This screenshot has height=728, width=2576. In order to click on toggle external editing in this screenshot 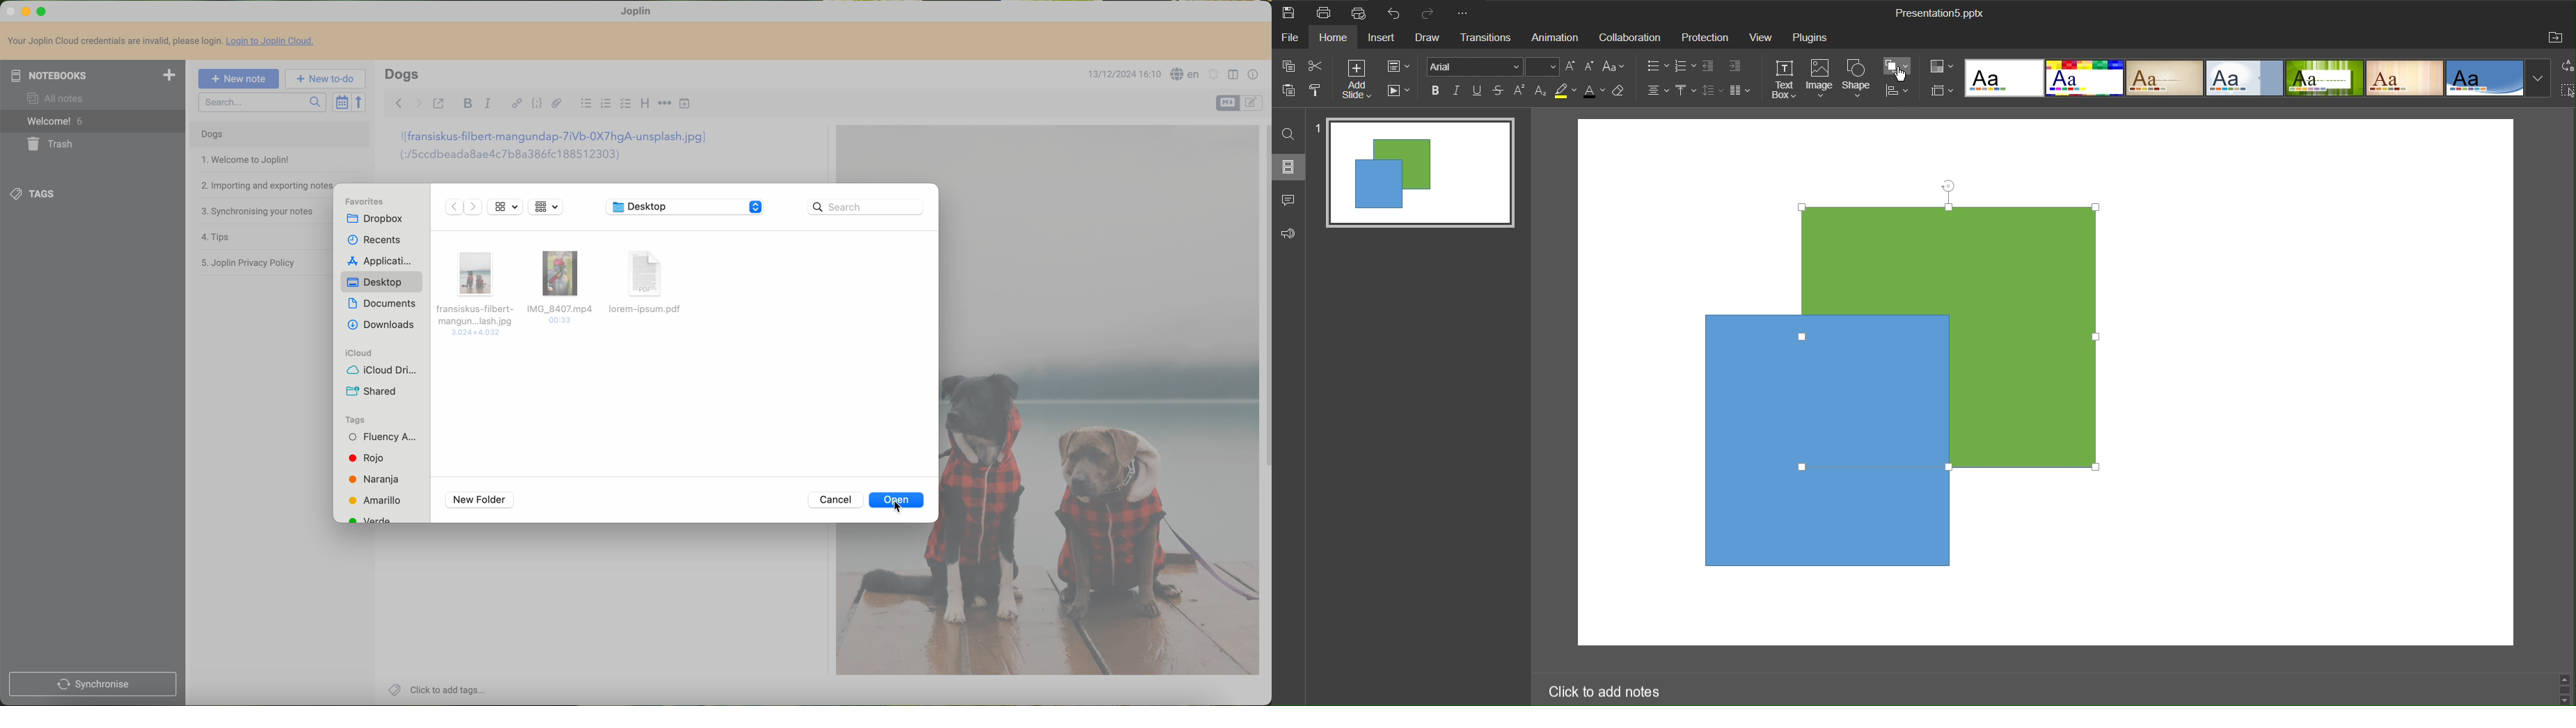, I will do `click(440, 103)`.